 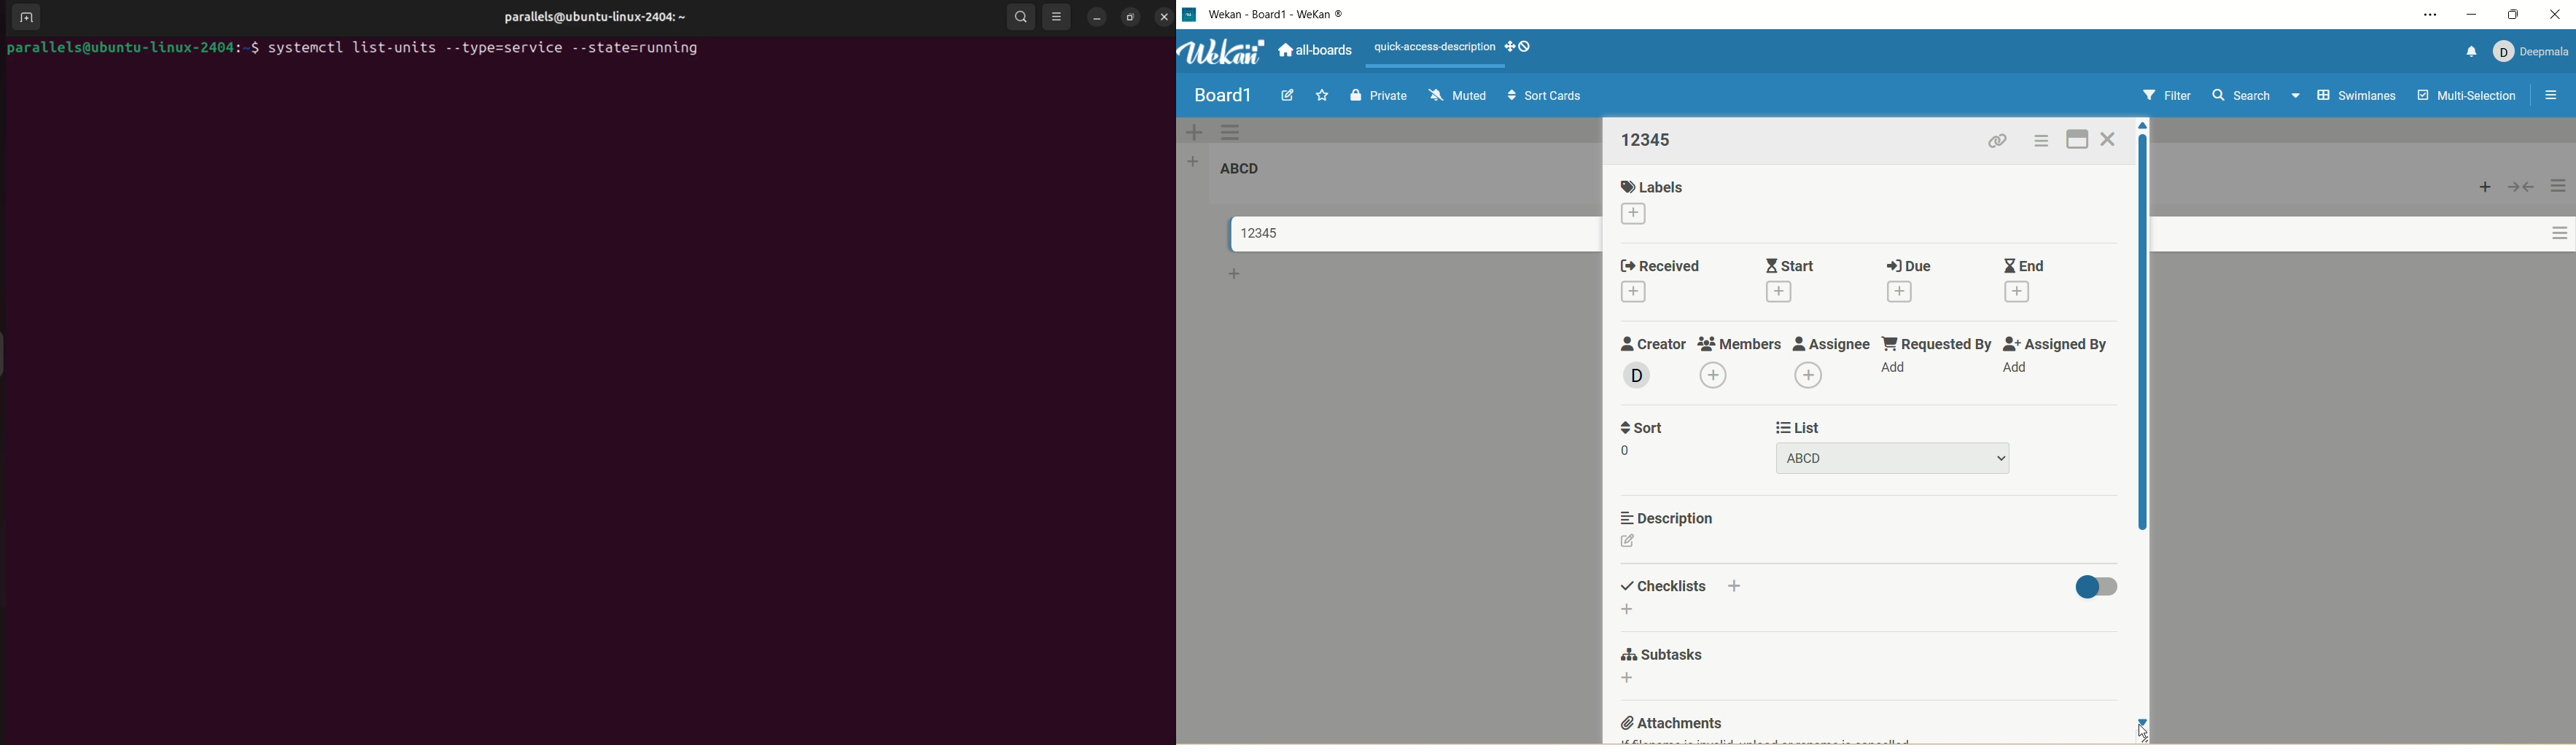 I want to click on assigned by, so click(x=2061, y=346).